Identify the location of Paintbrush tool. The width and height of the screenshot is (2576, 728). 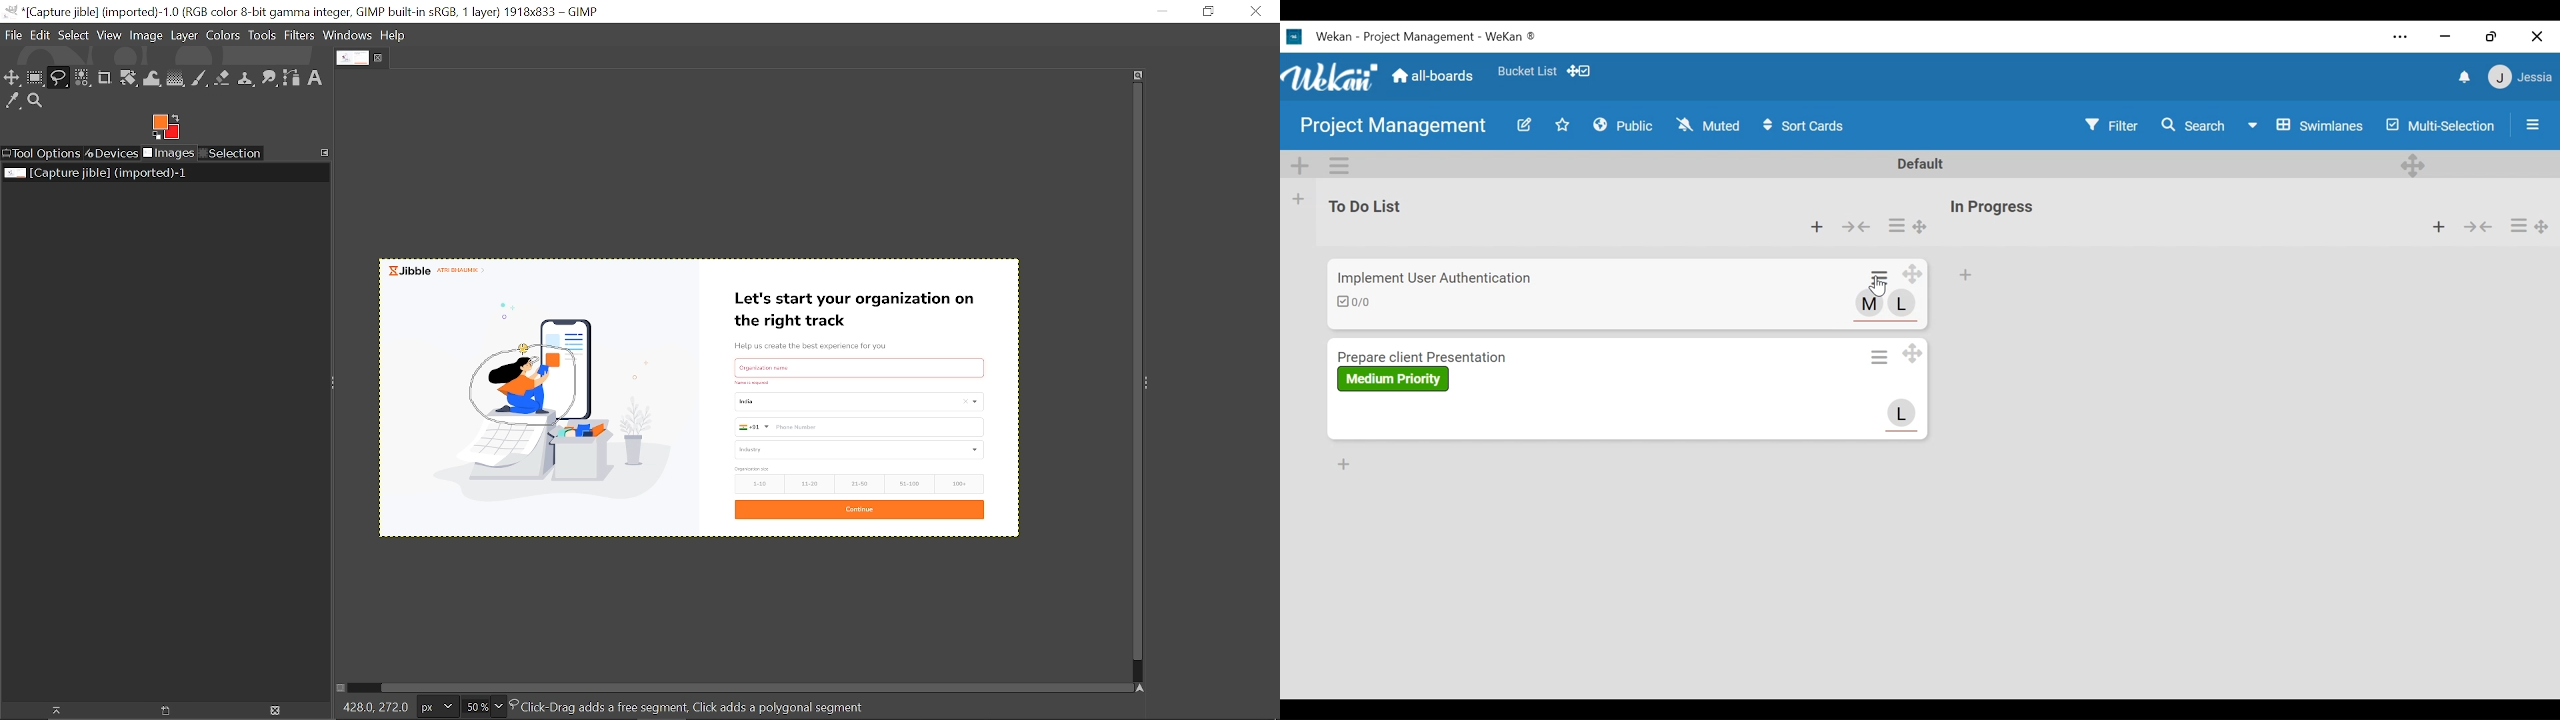
(200, 79).